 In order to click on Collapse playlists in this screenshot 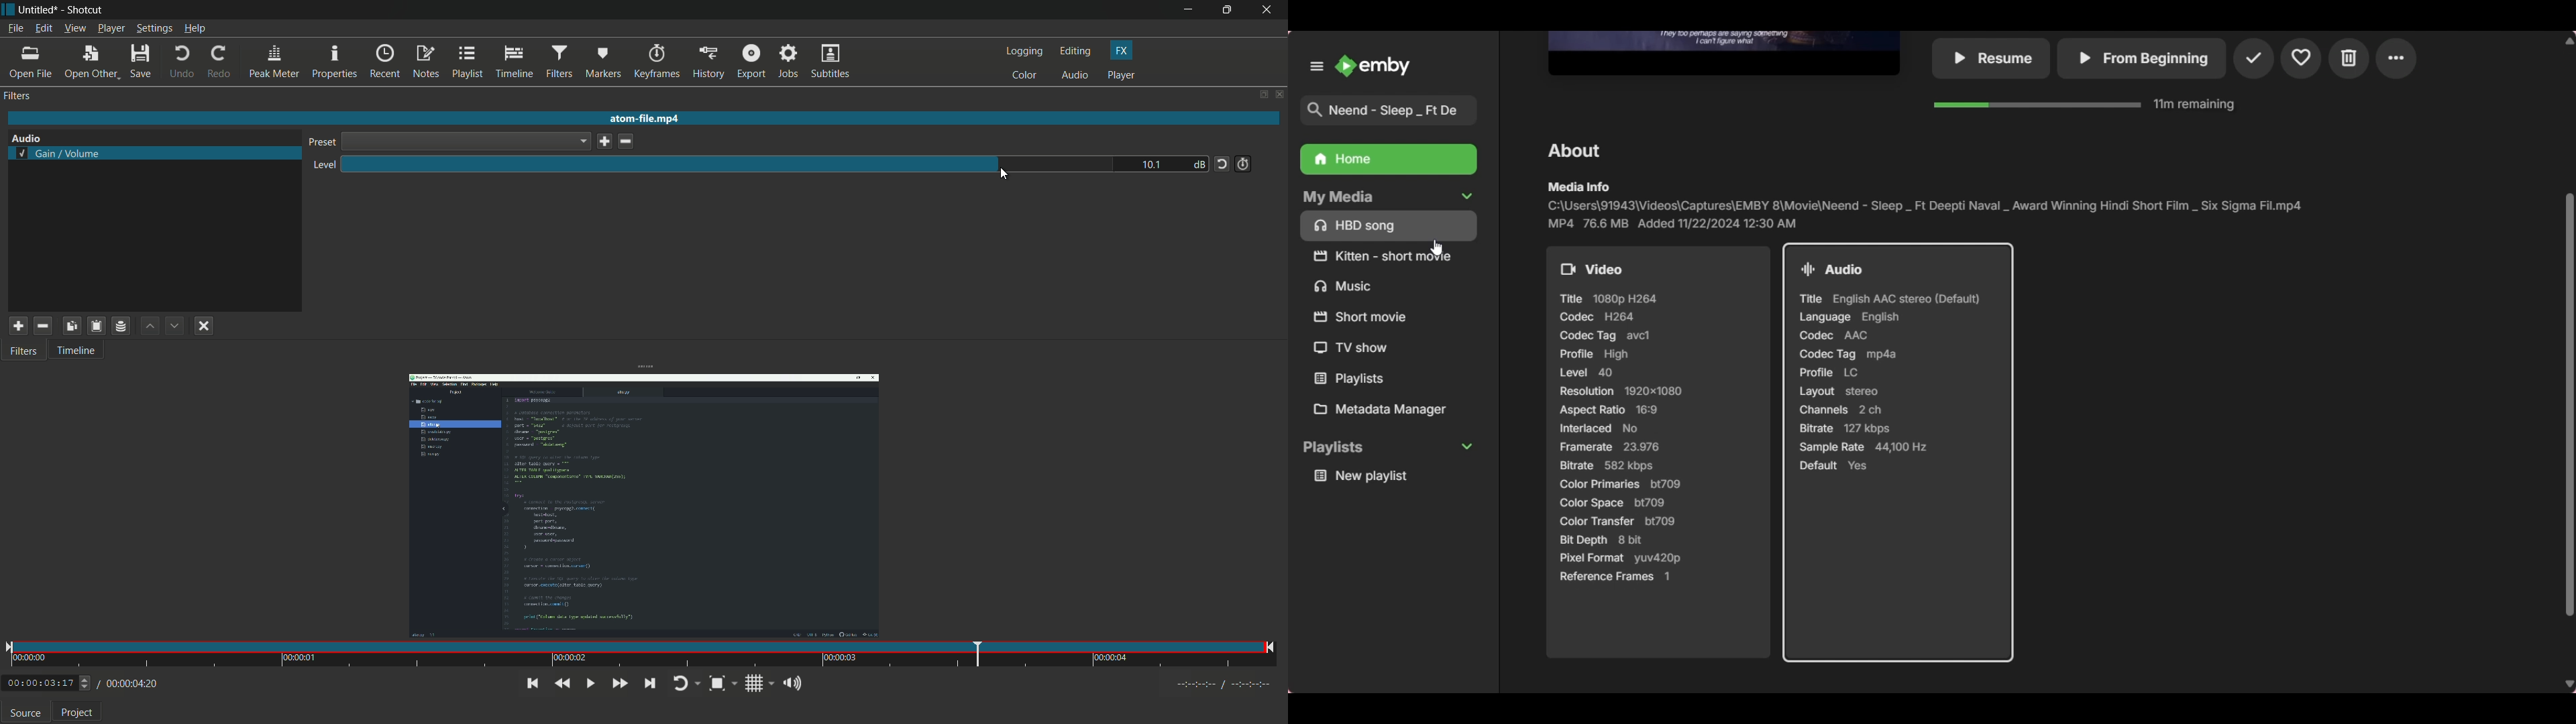, I will do `click(1388, 448)`.